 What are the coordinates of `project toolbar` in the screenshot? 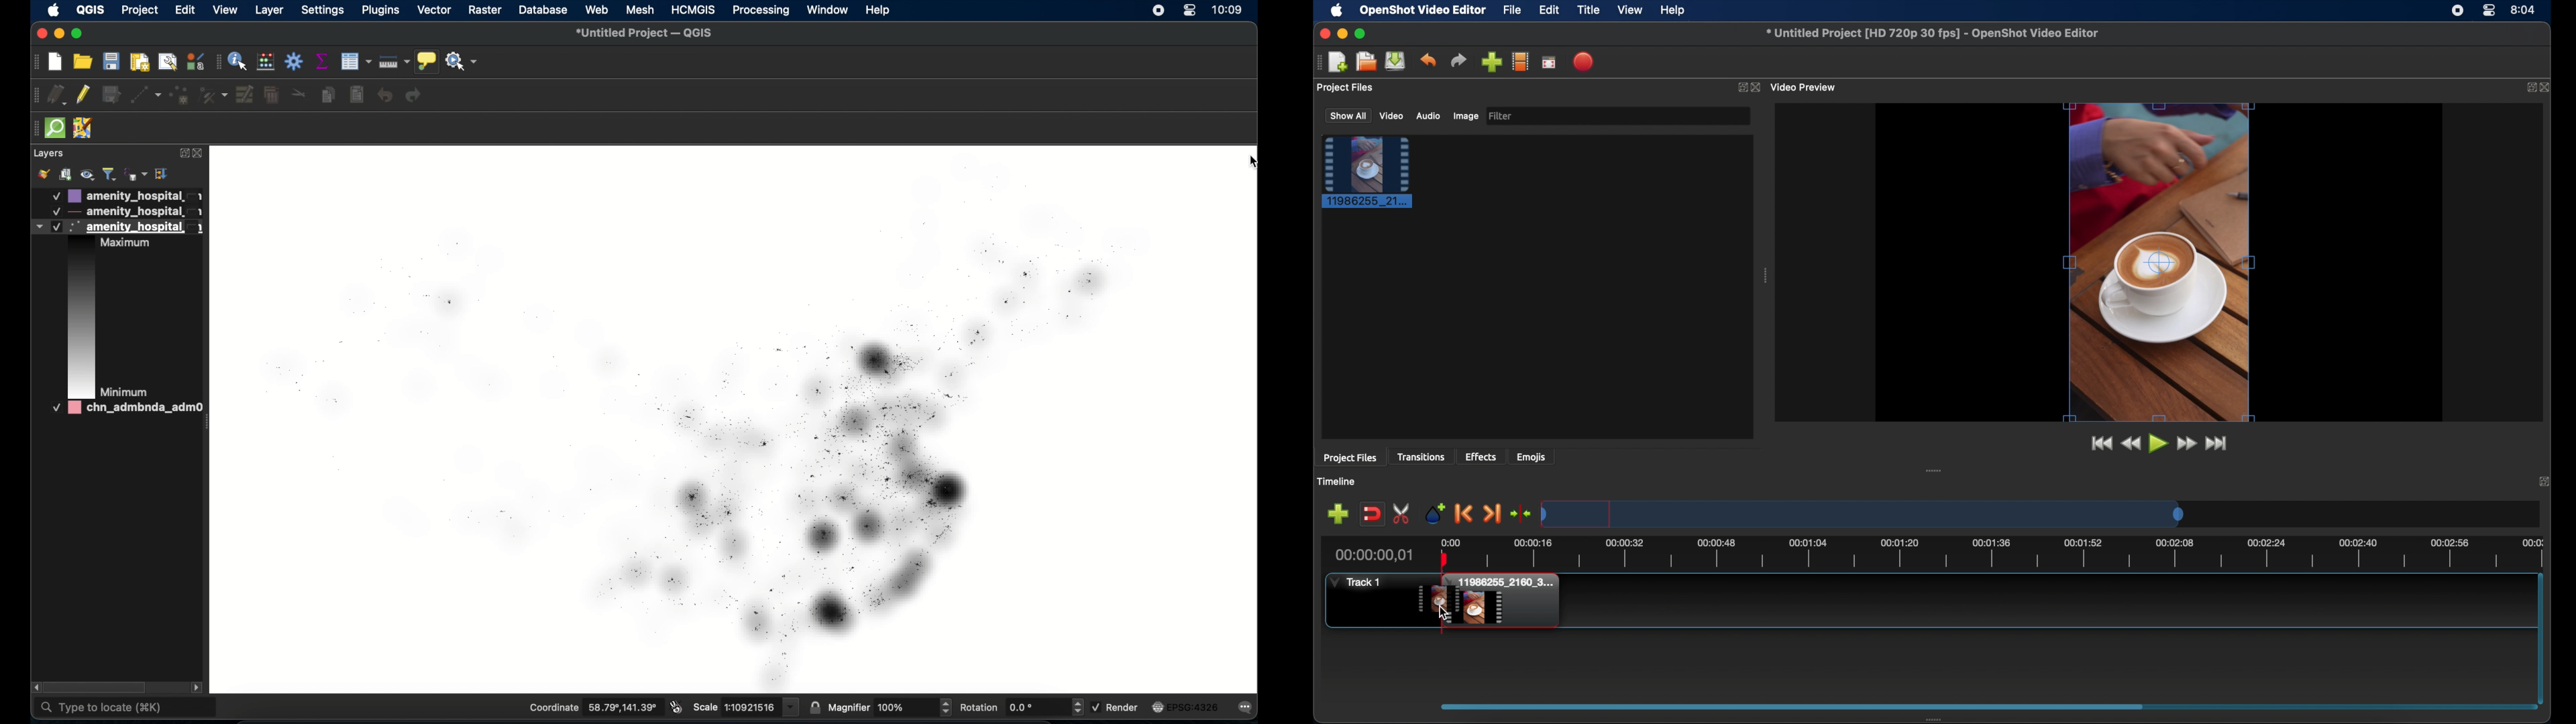 It's located at (36, 63).